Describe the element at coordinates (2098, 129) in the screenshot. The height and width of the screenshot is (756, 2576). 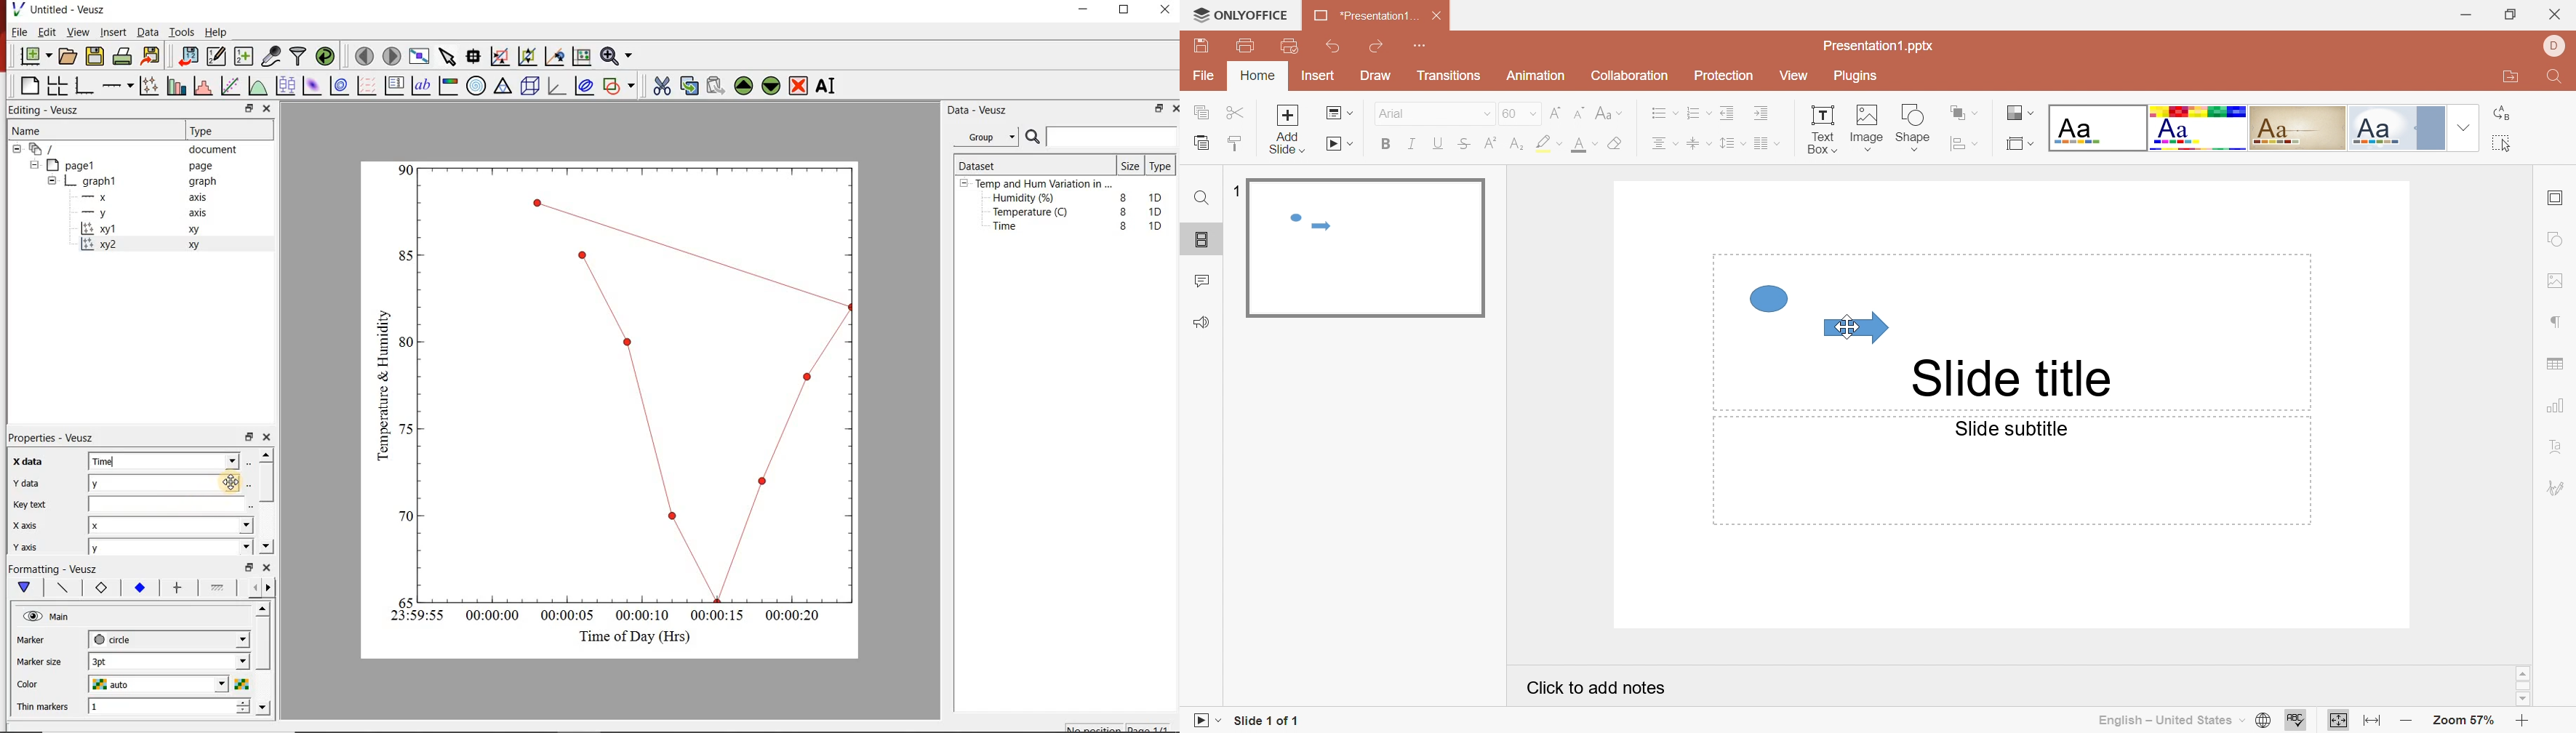
I see `Blank` at that location.